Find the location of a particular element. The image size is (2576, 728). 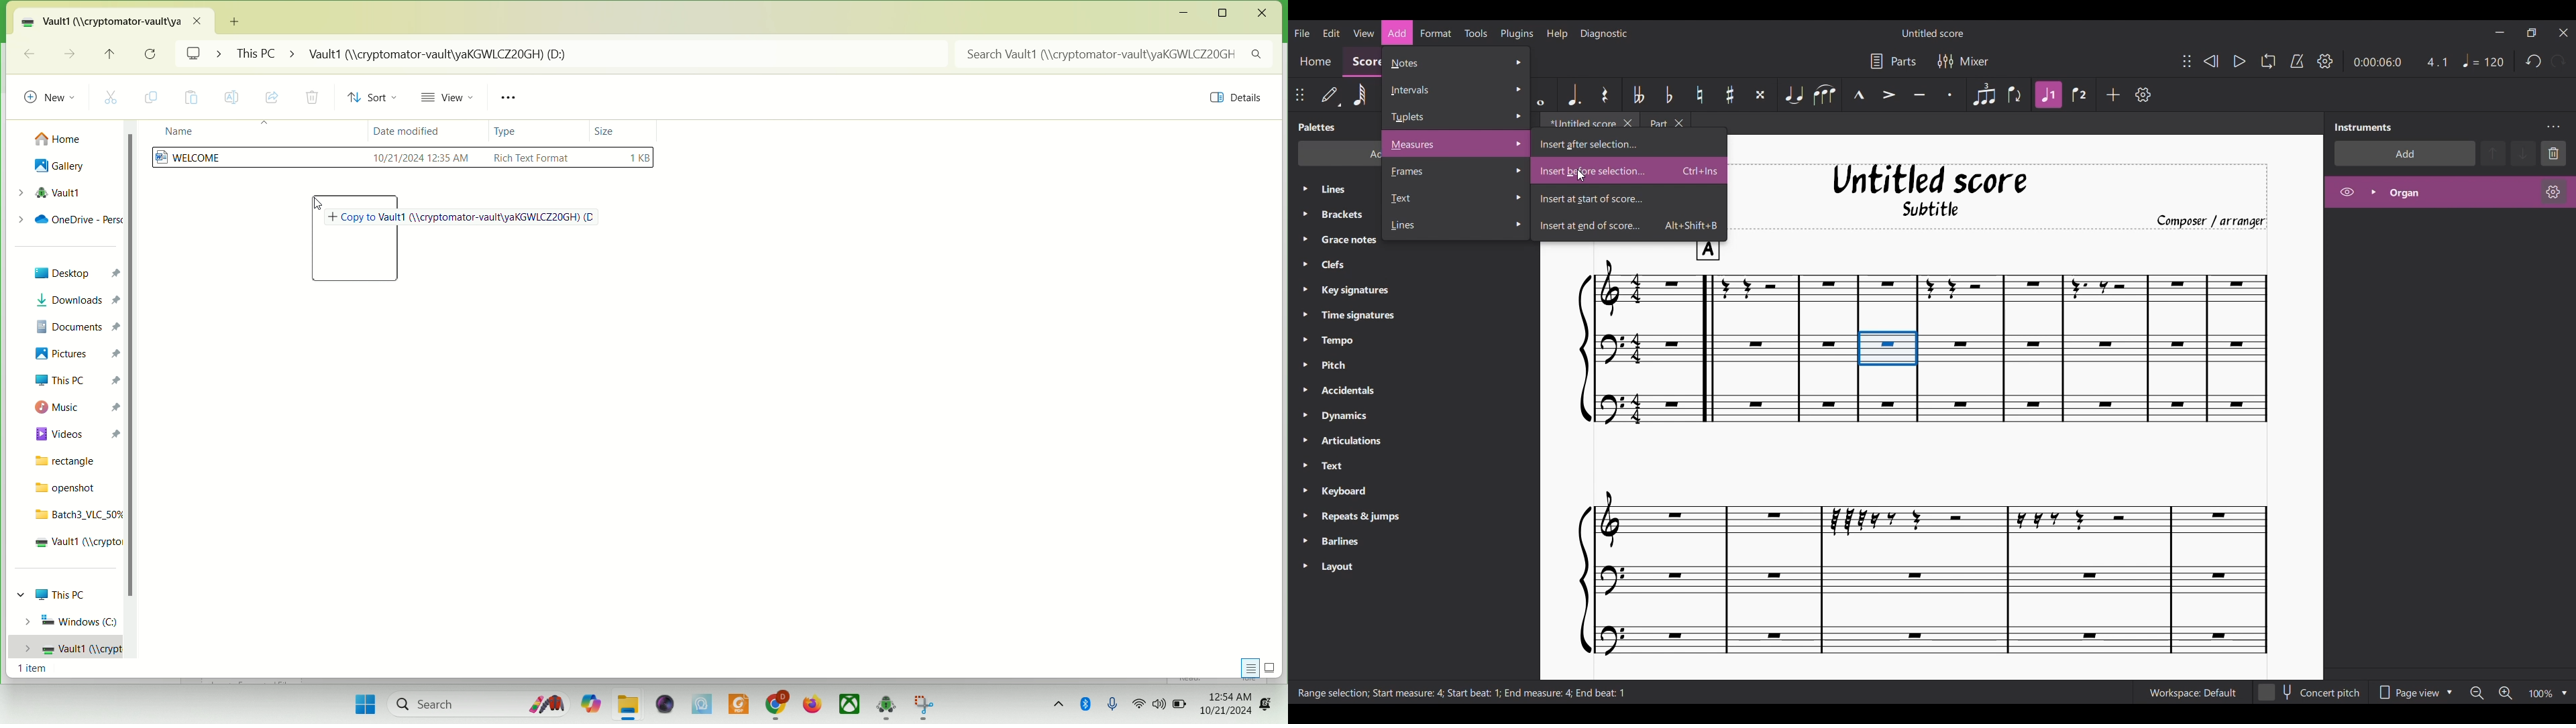

Move down is located at coordinates (2523, 153).